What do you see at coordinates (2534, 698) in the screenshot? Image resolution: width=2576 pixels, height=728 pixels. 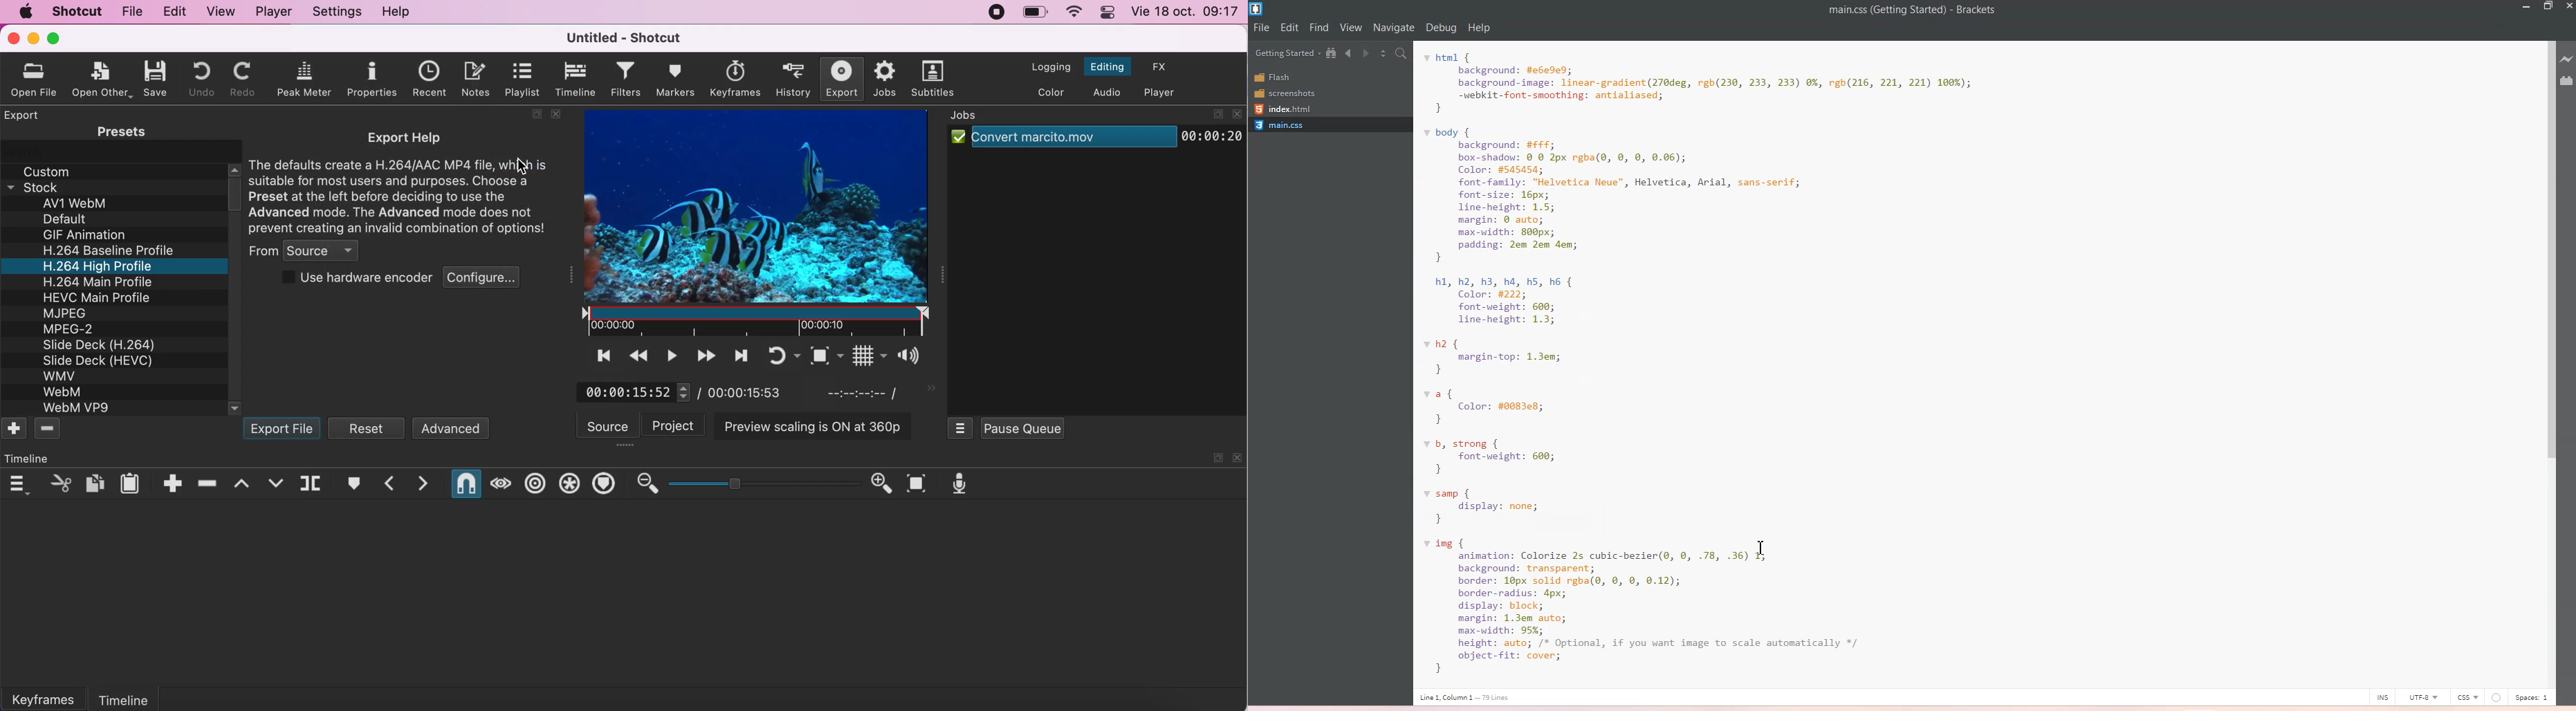 I see `Spaces: 1` at bounding box center [2534, 698].